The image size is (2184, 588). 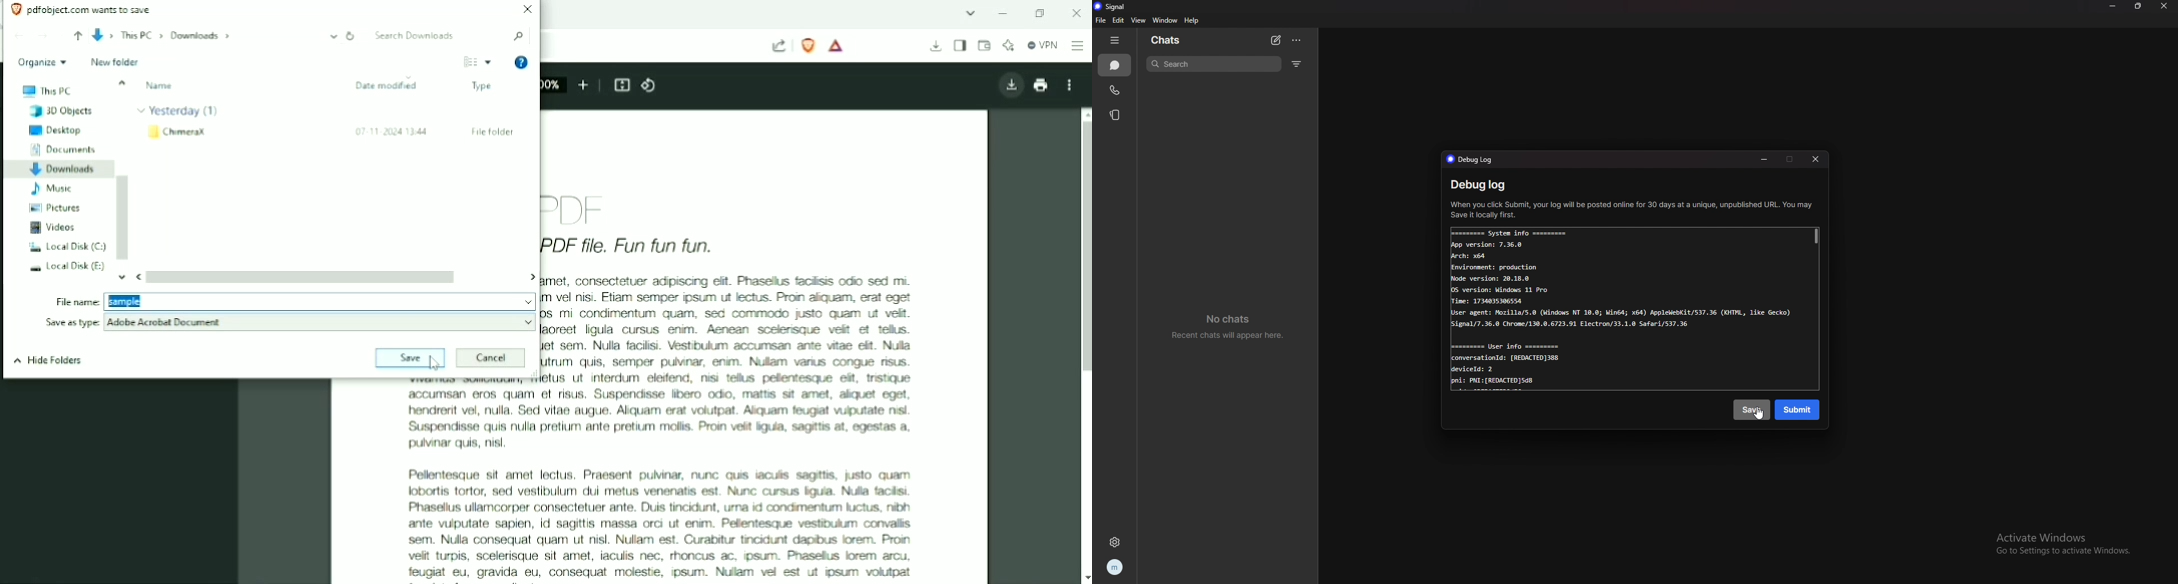 I want to click on Download, so click(x=1009, y=86).